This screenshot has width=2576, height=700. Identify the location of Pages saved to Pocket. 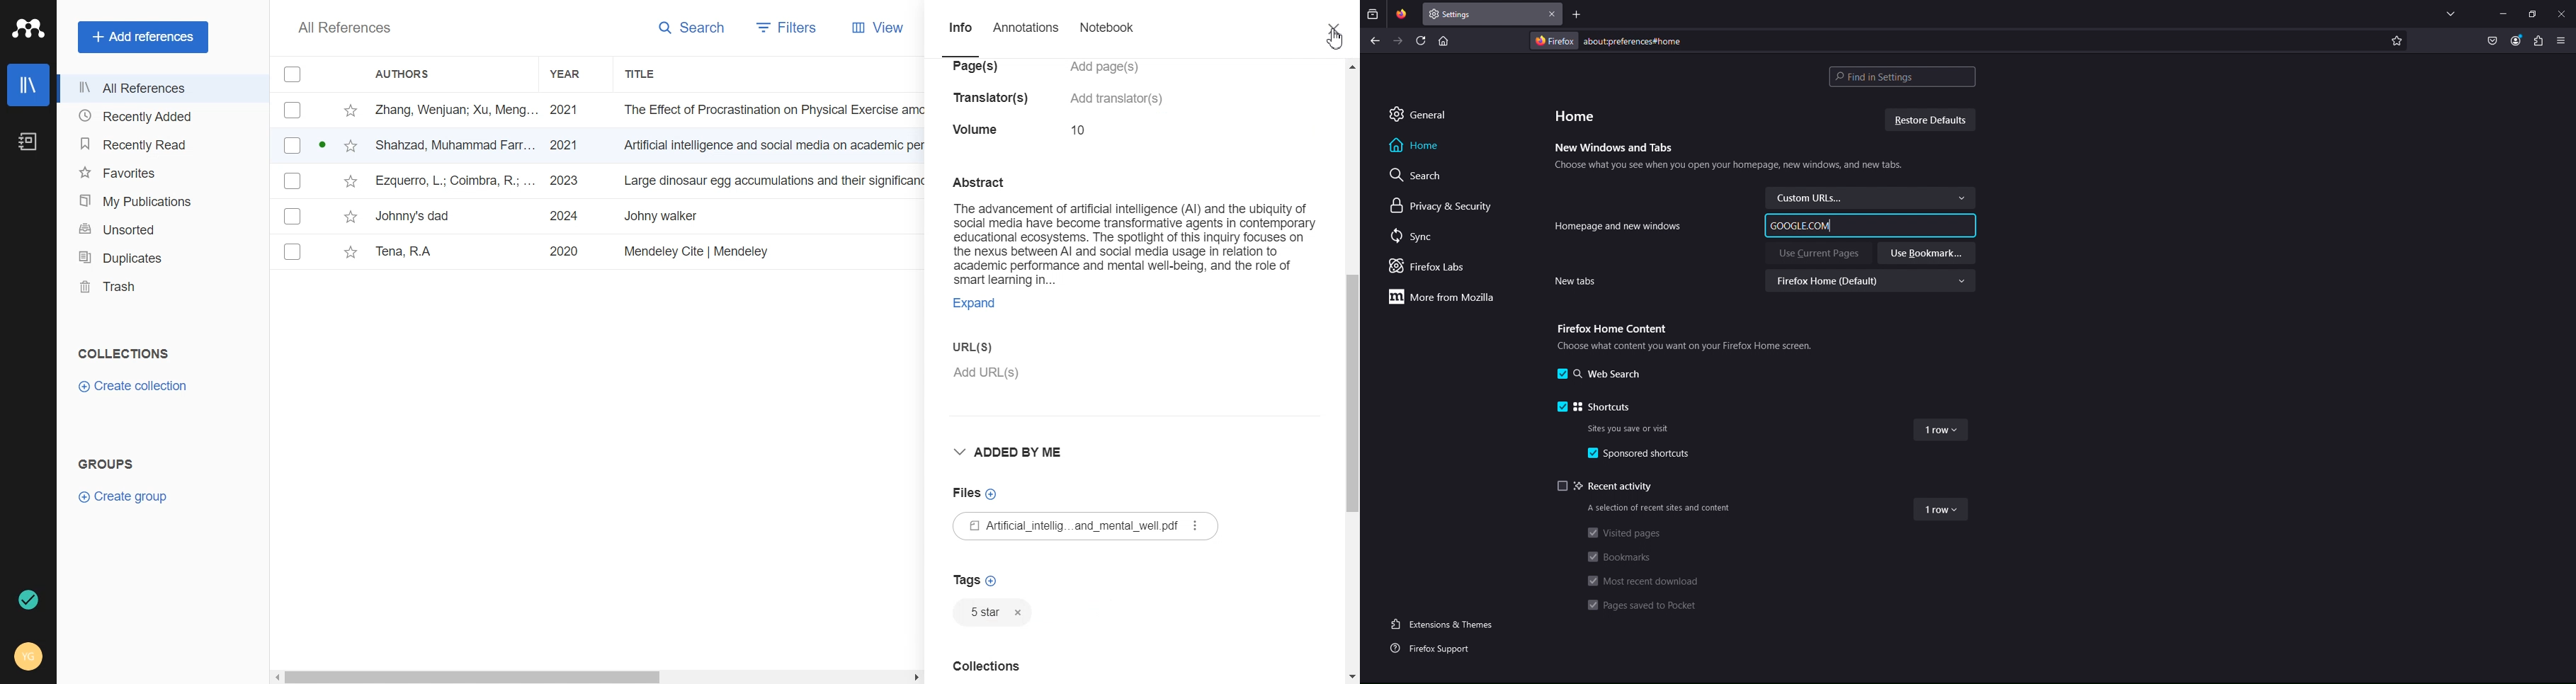
(1645, 607).